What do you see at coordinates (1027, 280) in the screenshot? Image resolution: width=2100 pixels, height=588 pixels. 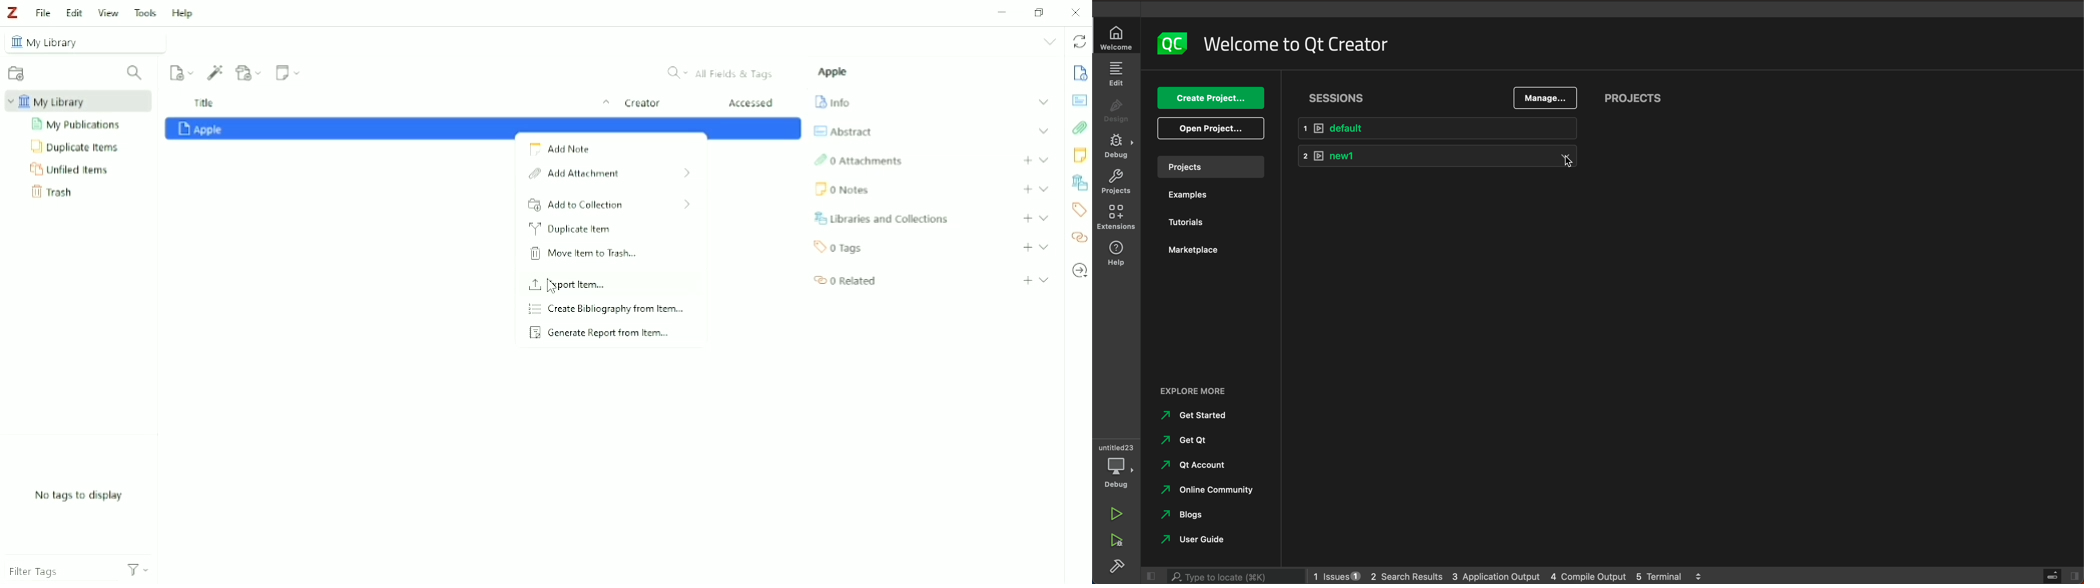 I see `Add` at bounding box center [1027, 280].